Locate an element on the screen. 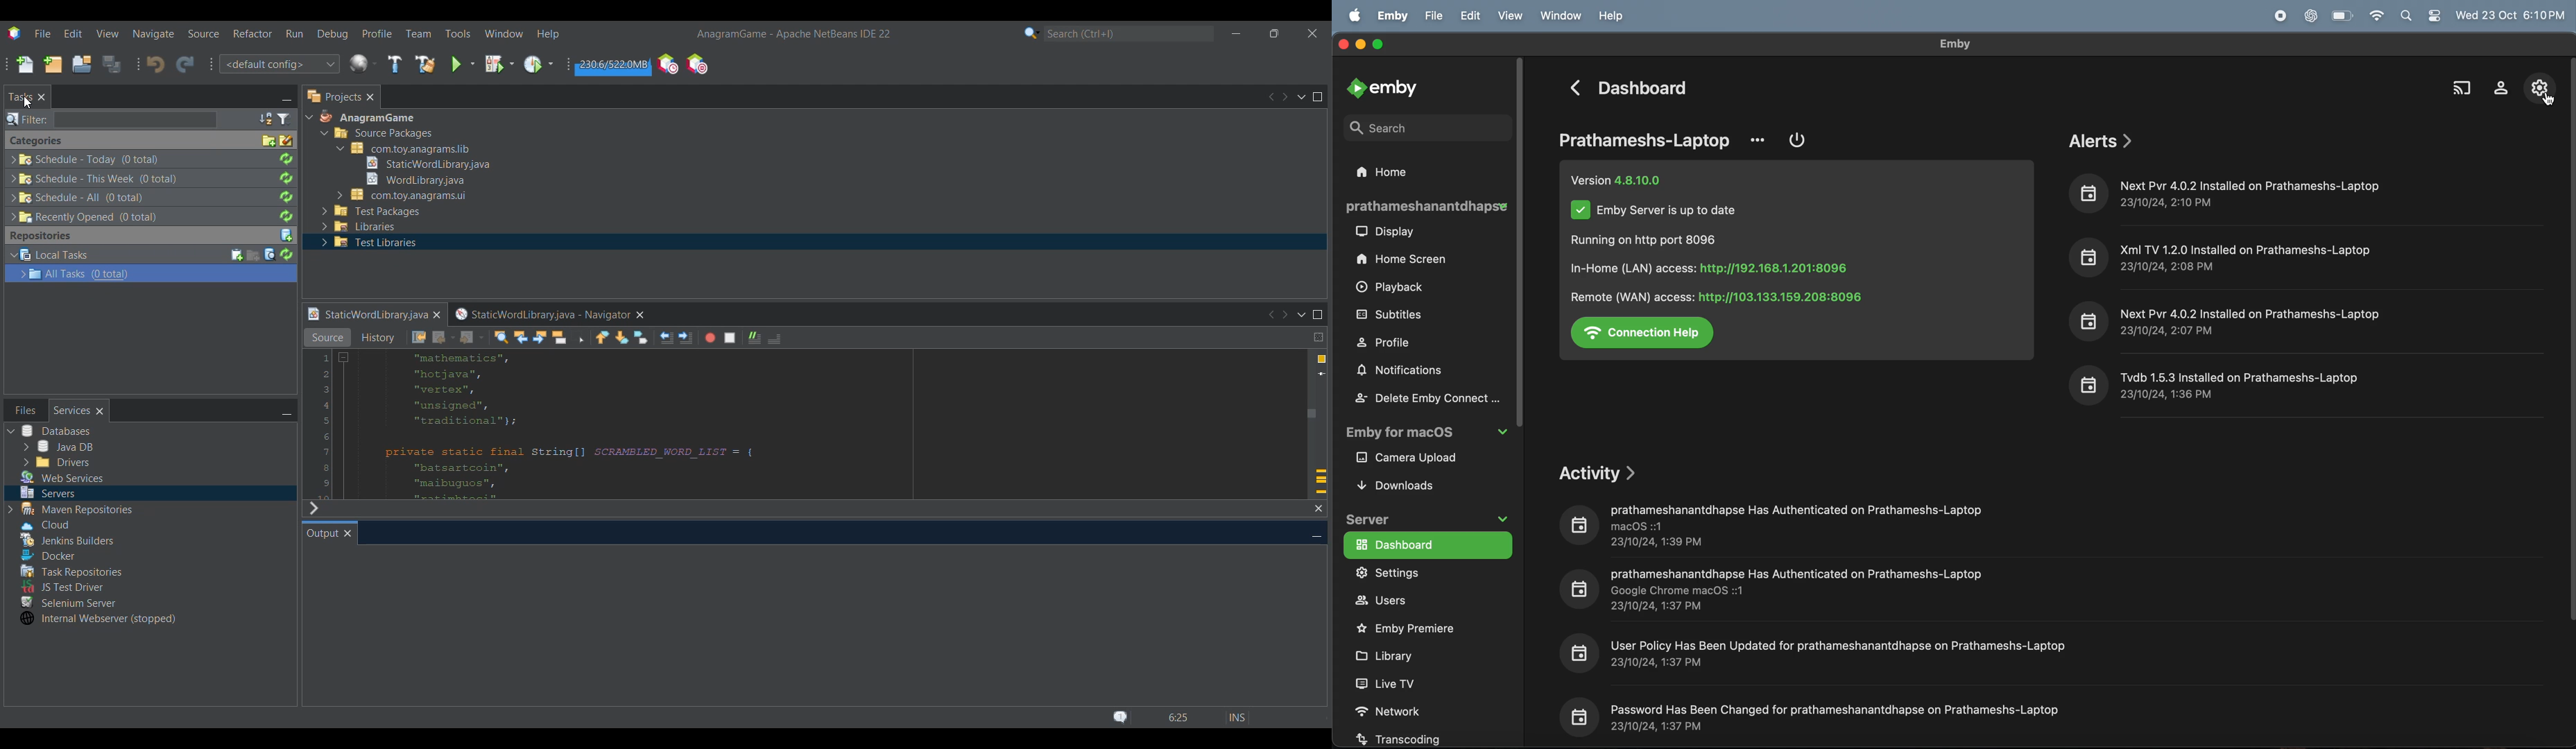  In-Home (LAN) access: http://192.168.1.201:8096 is located at coordinates (1709, 268).